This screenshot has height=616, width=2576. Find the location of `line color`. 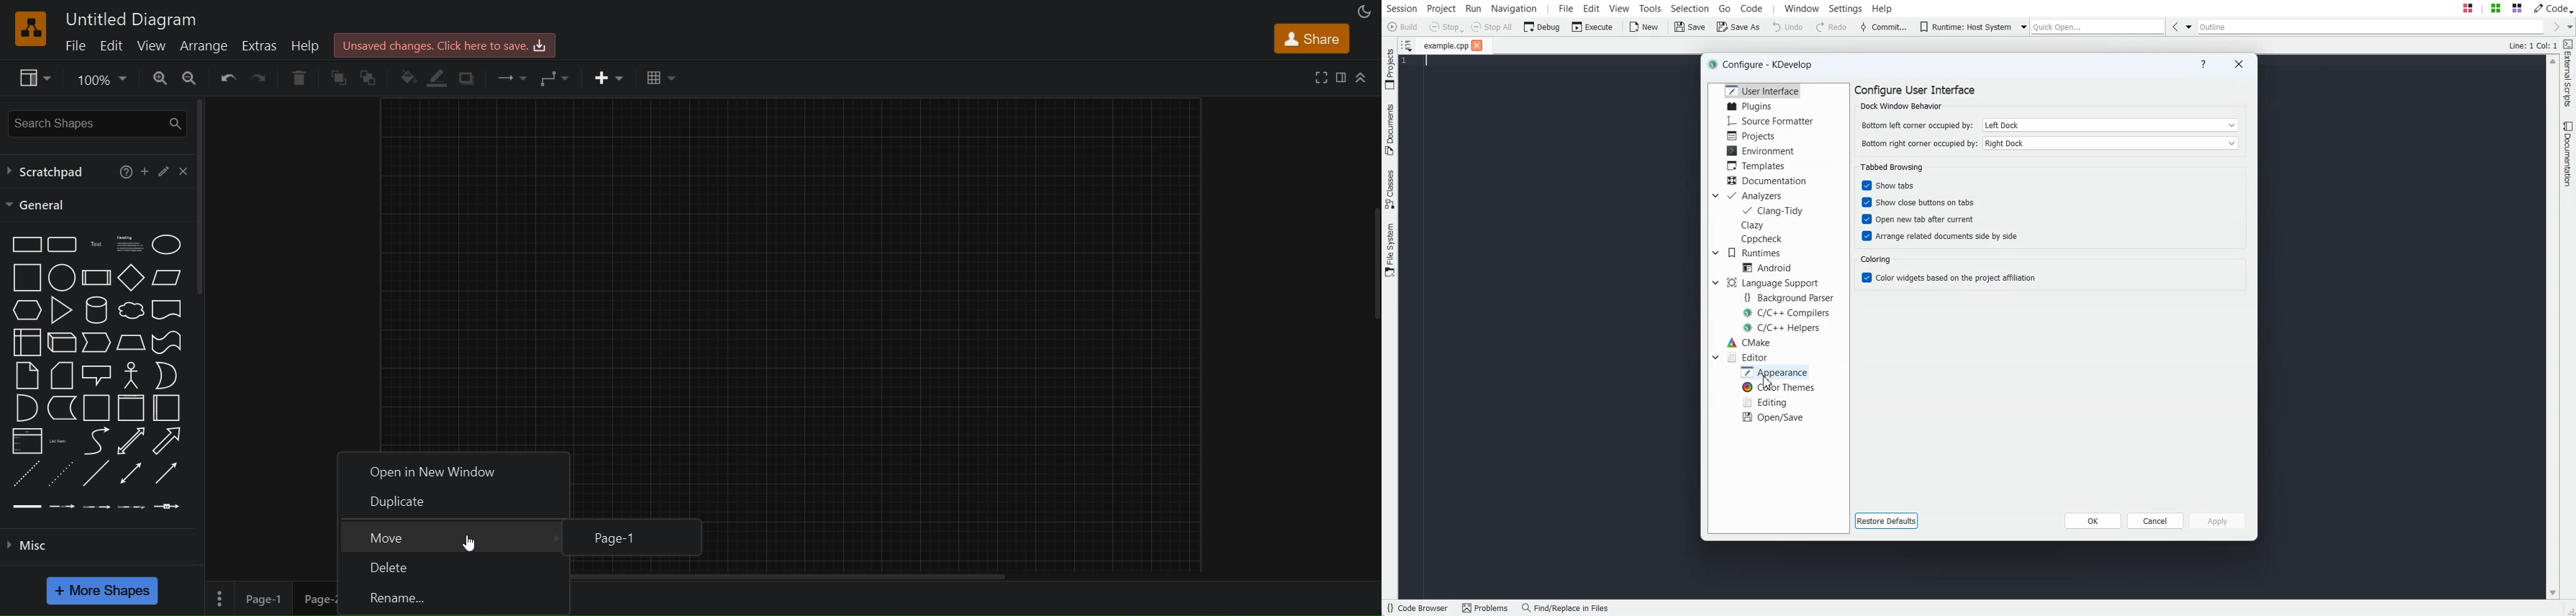

line color is located at coordinates (438, 77).